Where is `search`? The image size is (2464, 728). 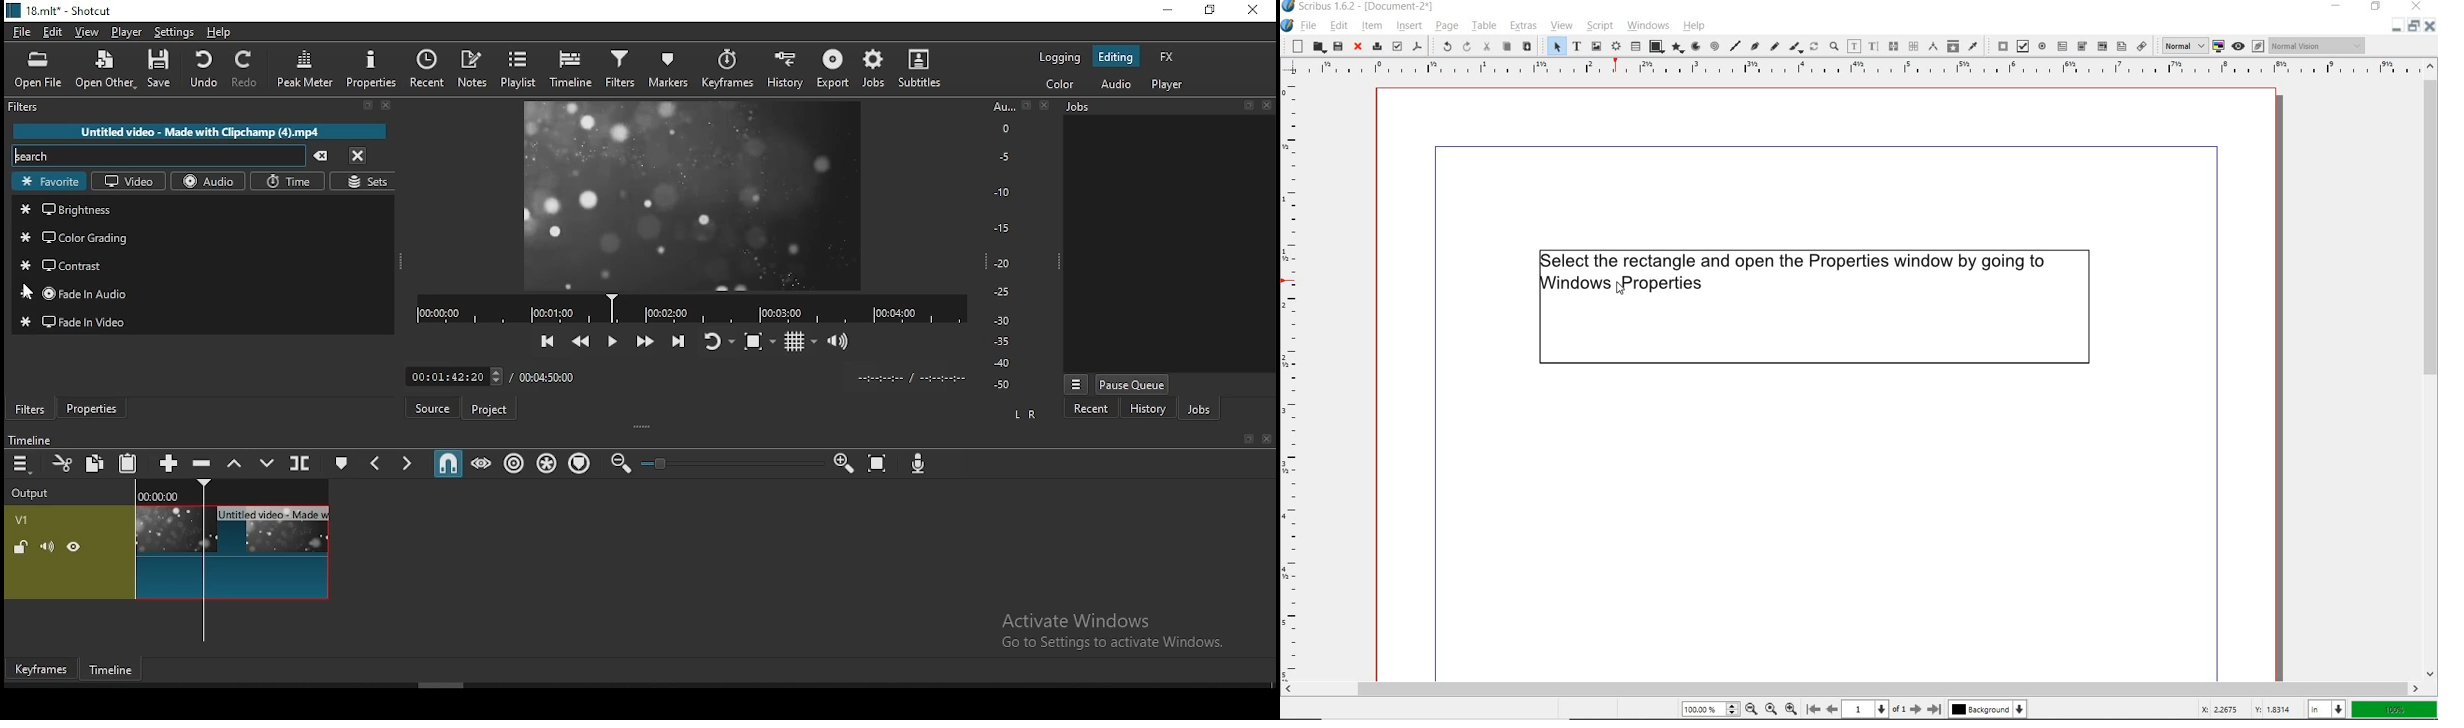 search is located at coordinates (161, 154).